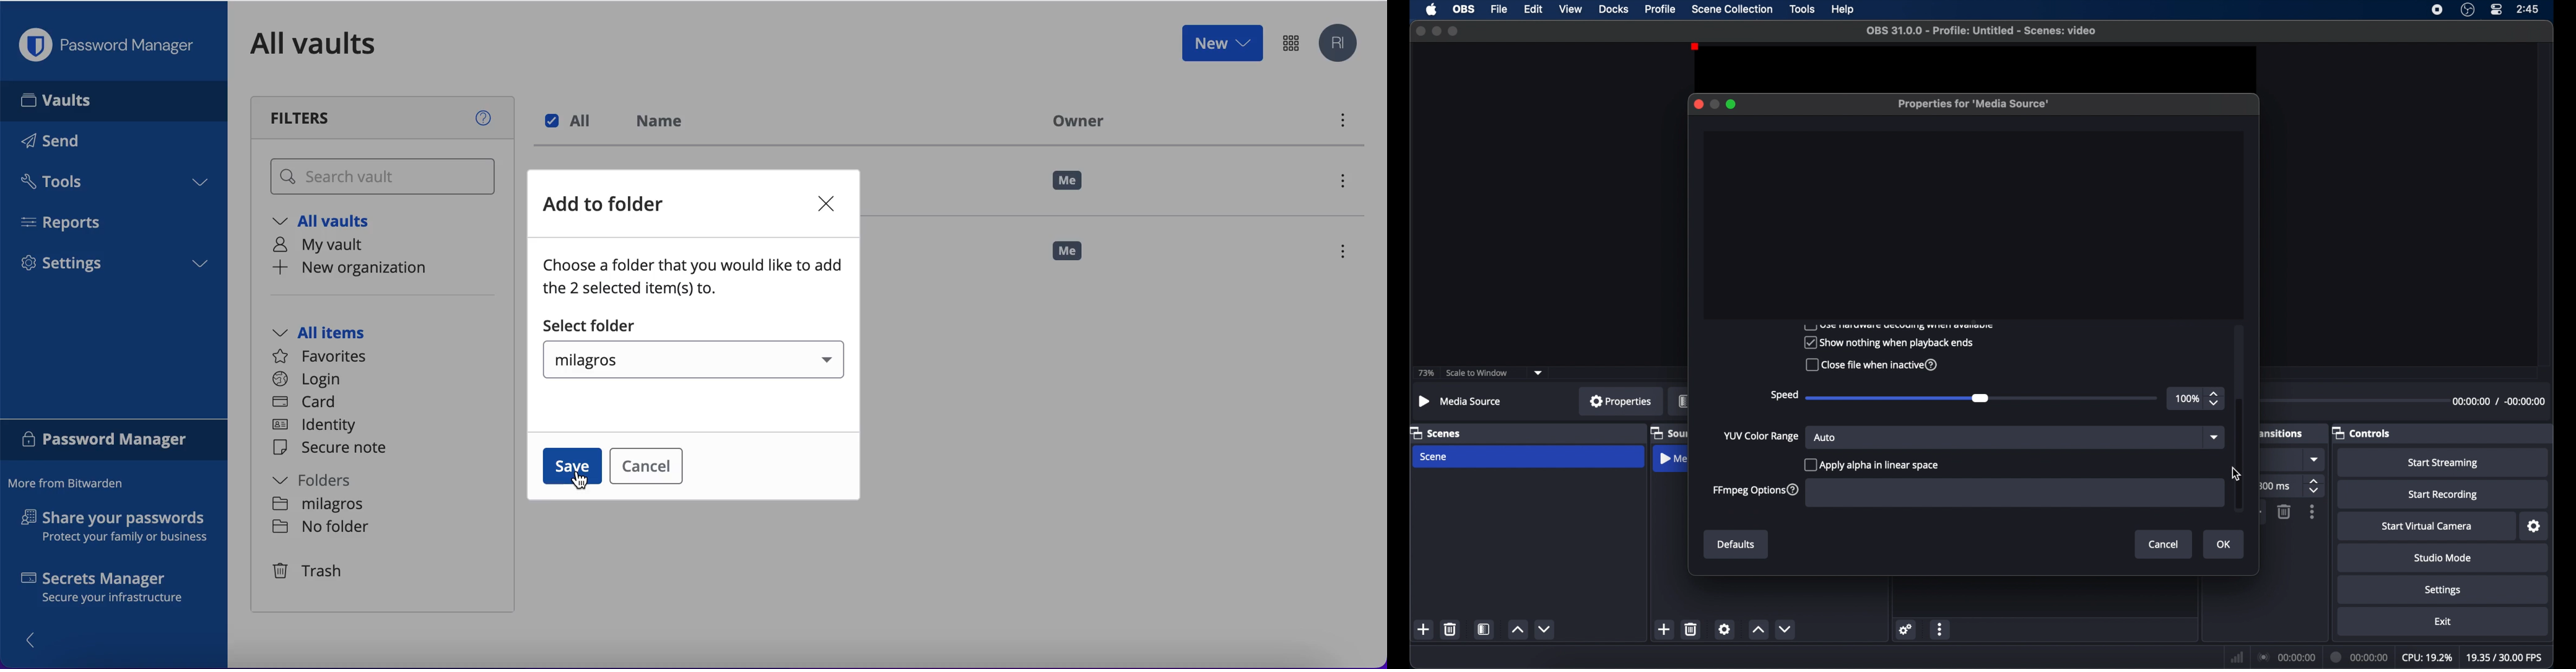 The width and height of the screenshot is (2576, 672). What do you see at coordinates (2503, 657) in the screenshot?
I see `fps` at bounding box center [2503, 657].